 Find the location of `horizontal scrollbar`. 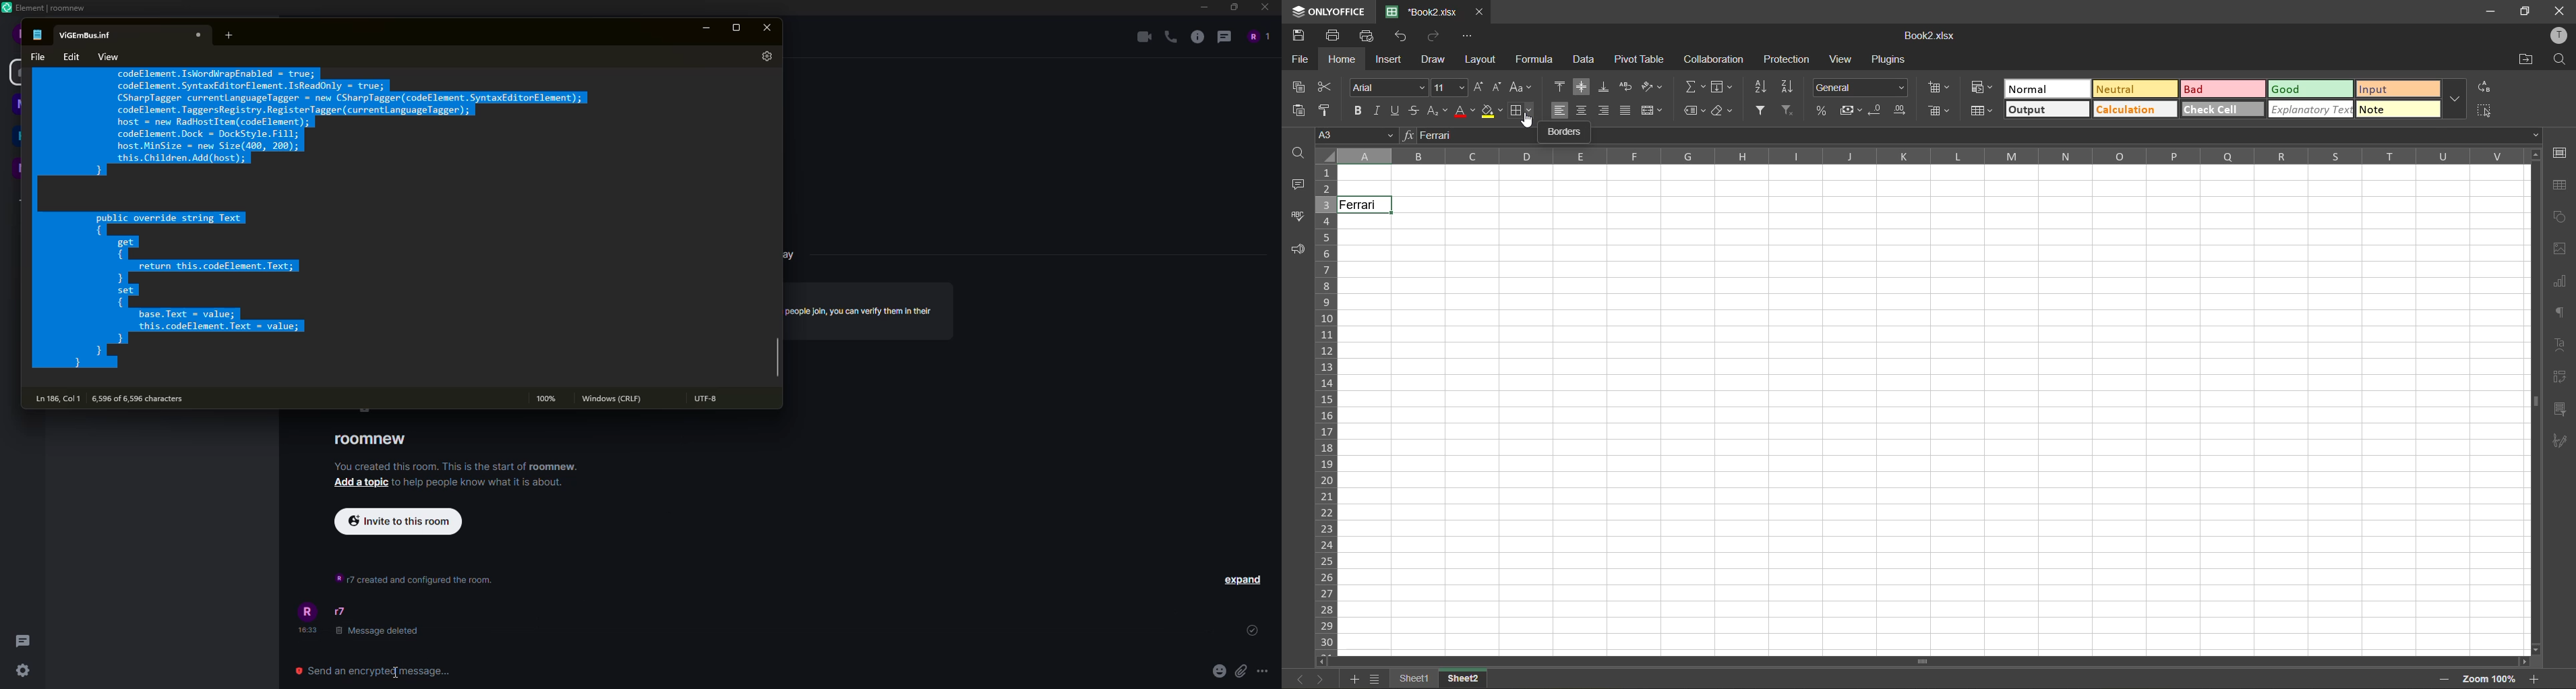

horizontal scrollbar is located at coordinates (1922, 661).